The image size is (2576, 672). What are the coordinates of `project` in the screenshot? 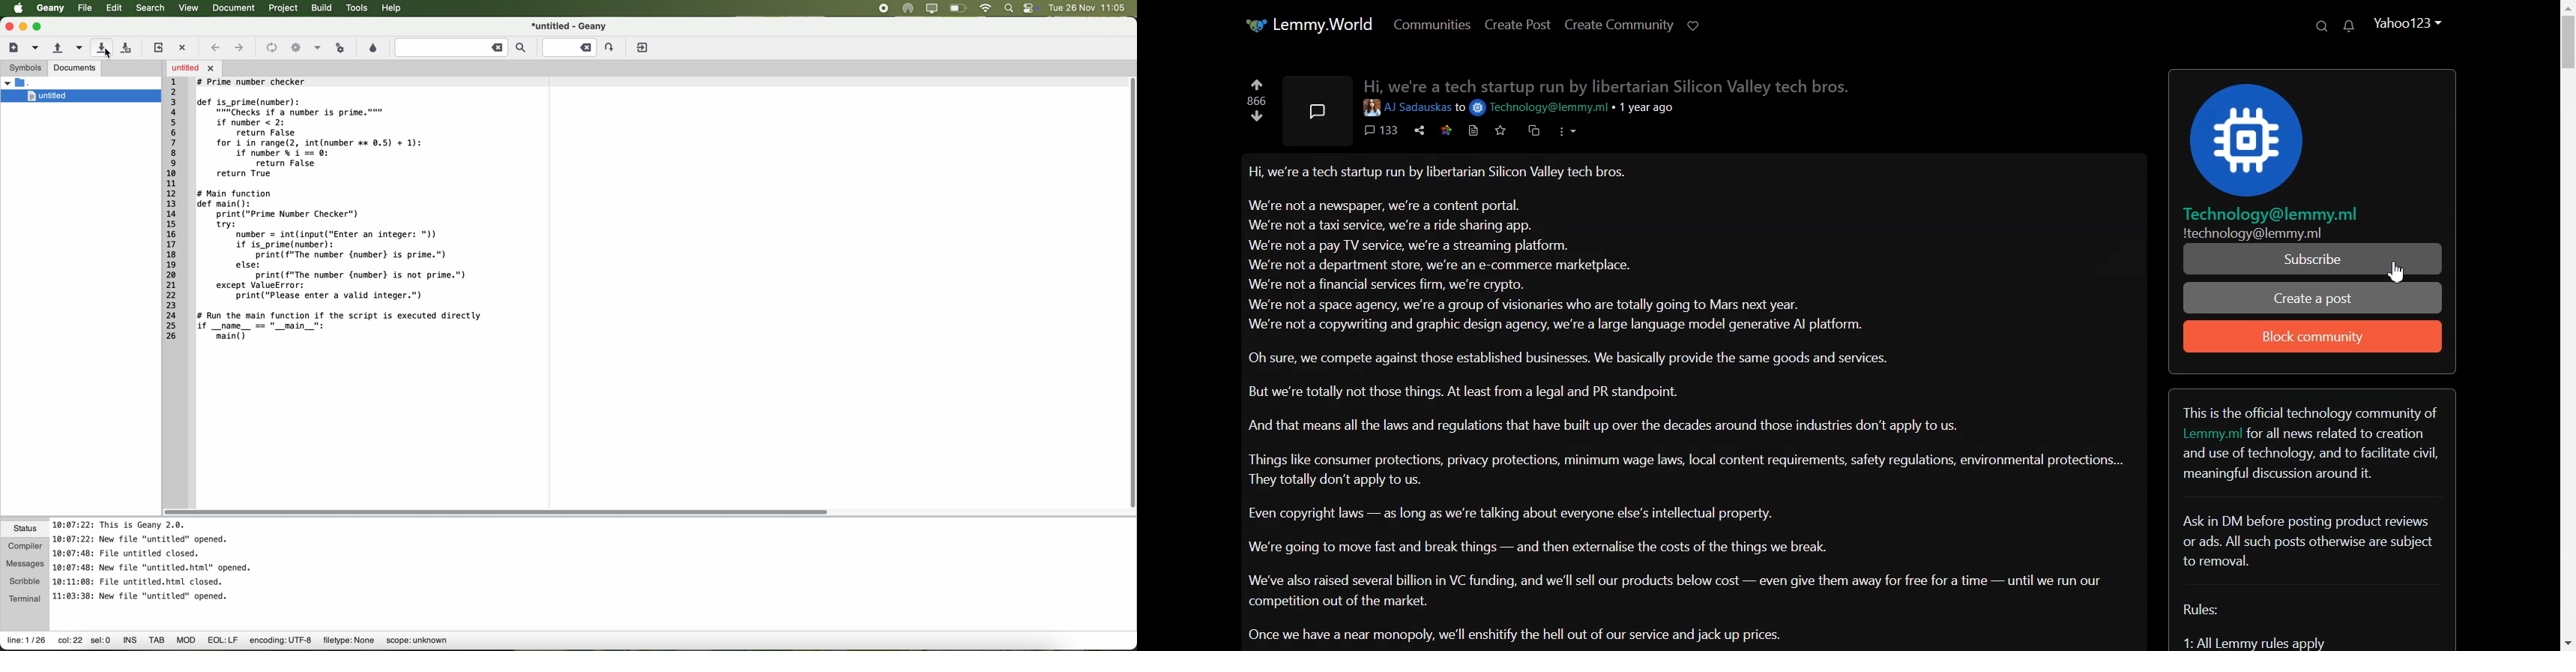 It's located at (285, 8).